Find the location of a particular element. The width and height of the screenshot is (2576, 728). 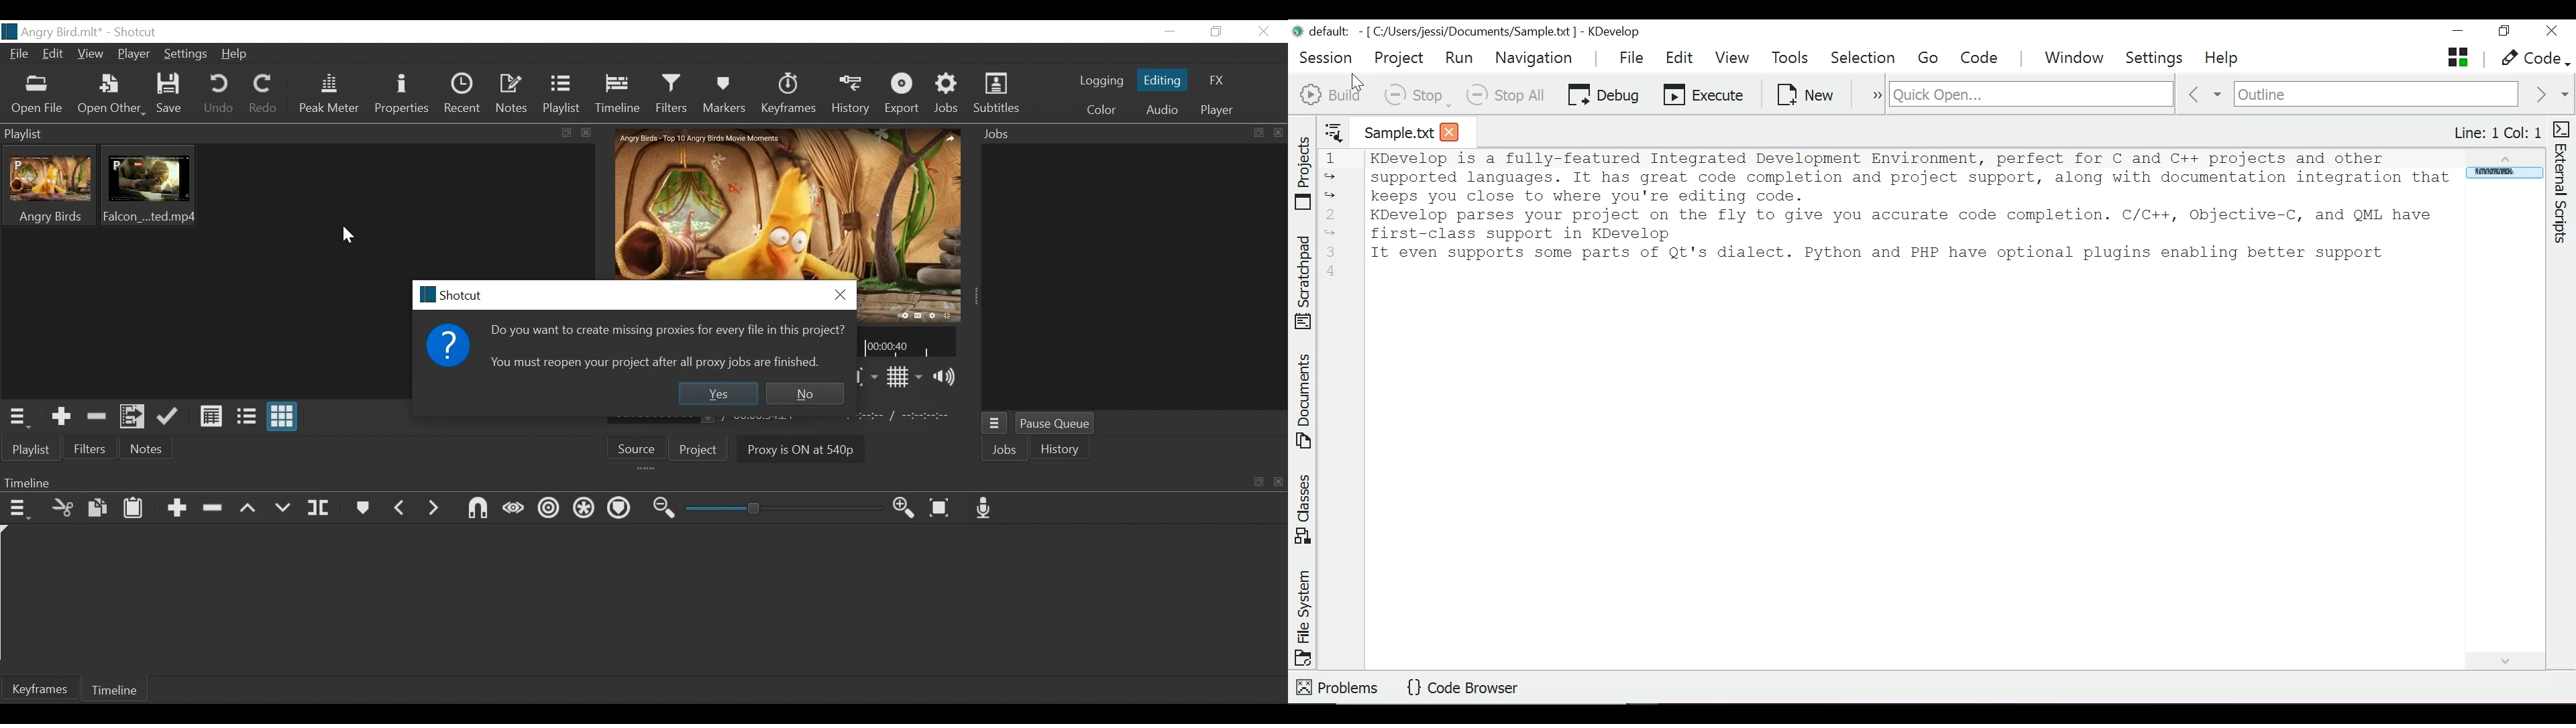

Update is located at coordinates (168, 418).